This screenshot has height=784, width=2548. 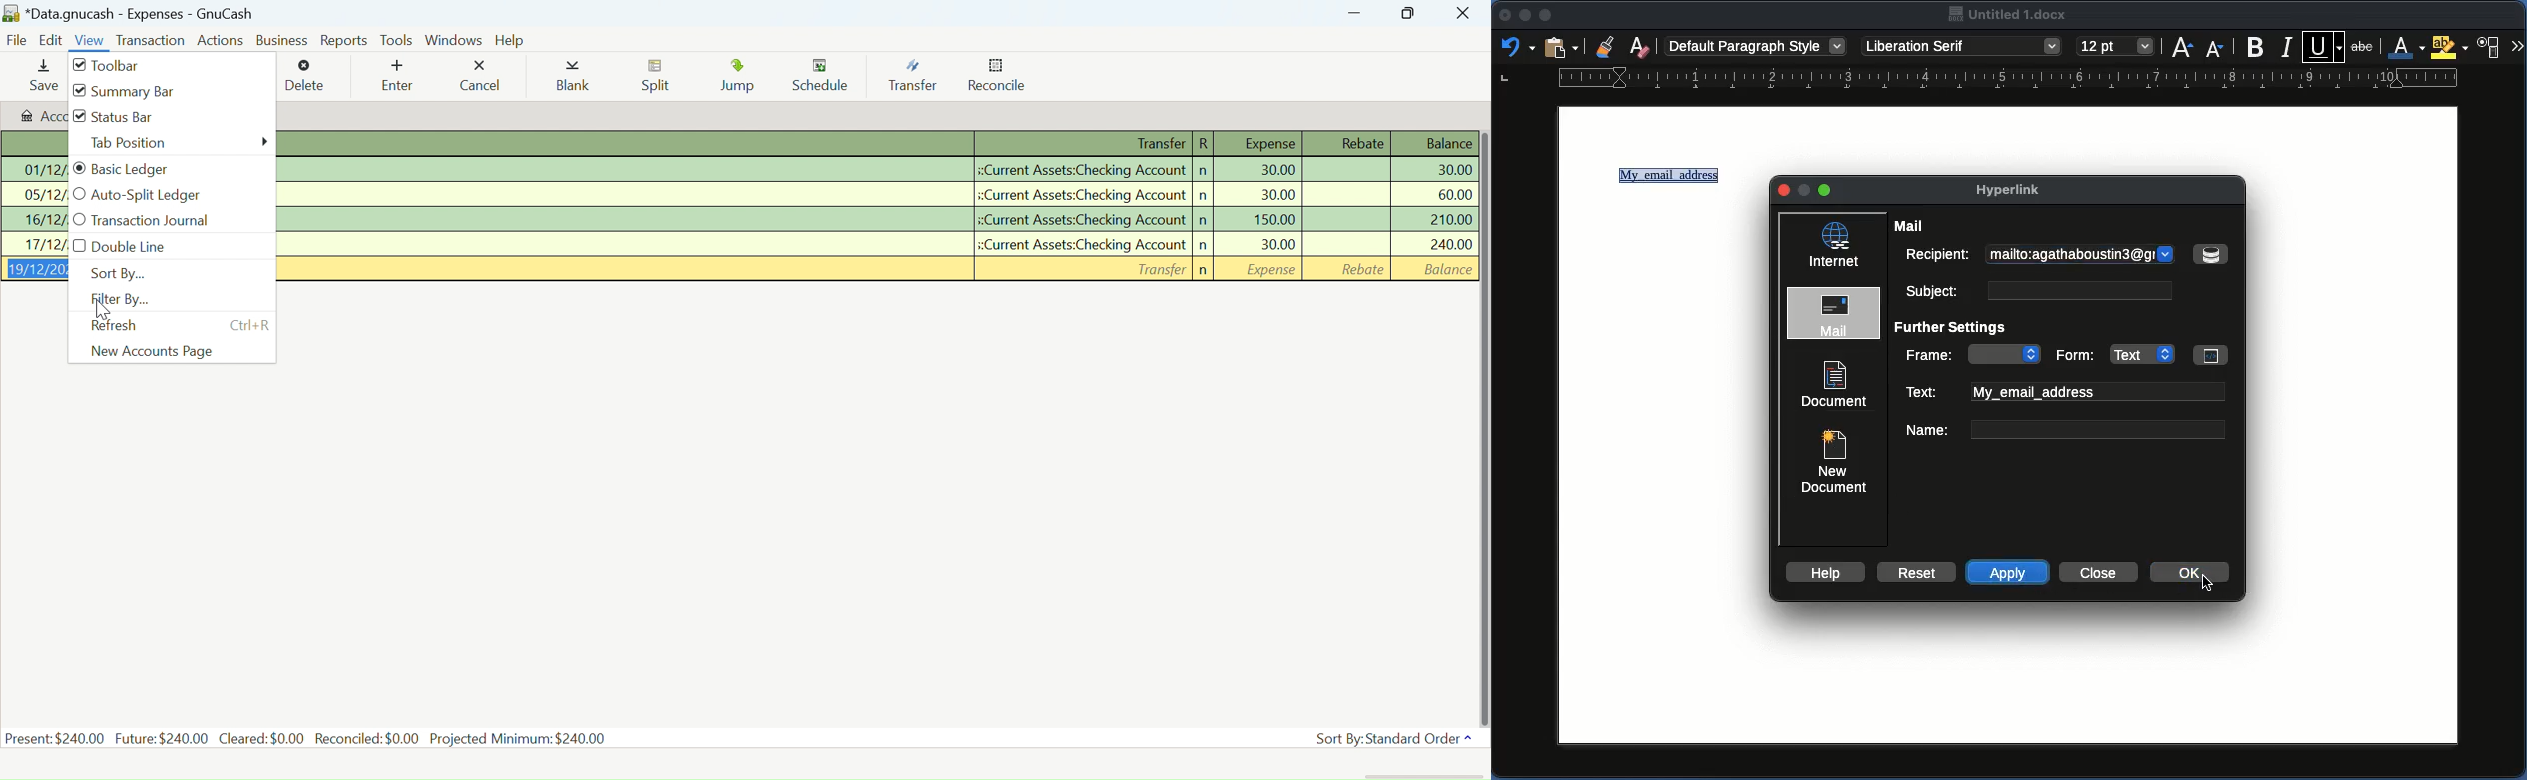 I want to click on Reset, so click(x=1914, y=571).